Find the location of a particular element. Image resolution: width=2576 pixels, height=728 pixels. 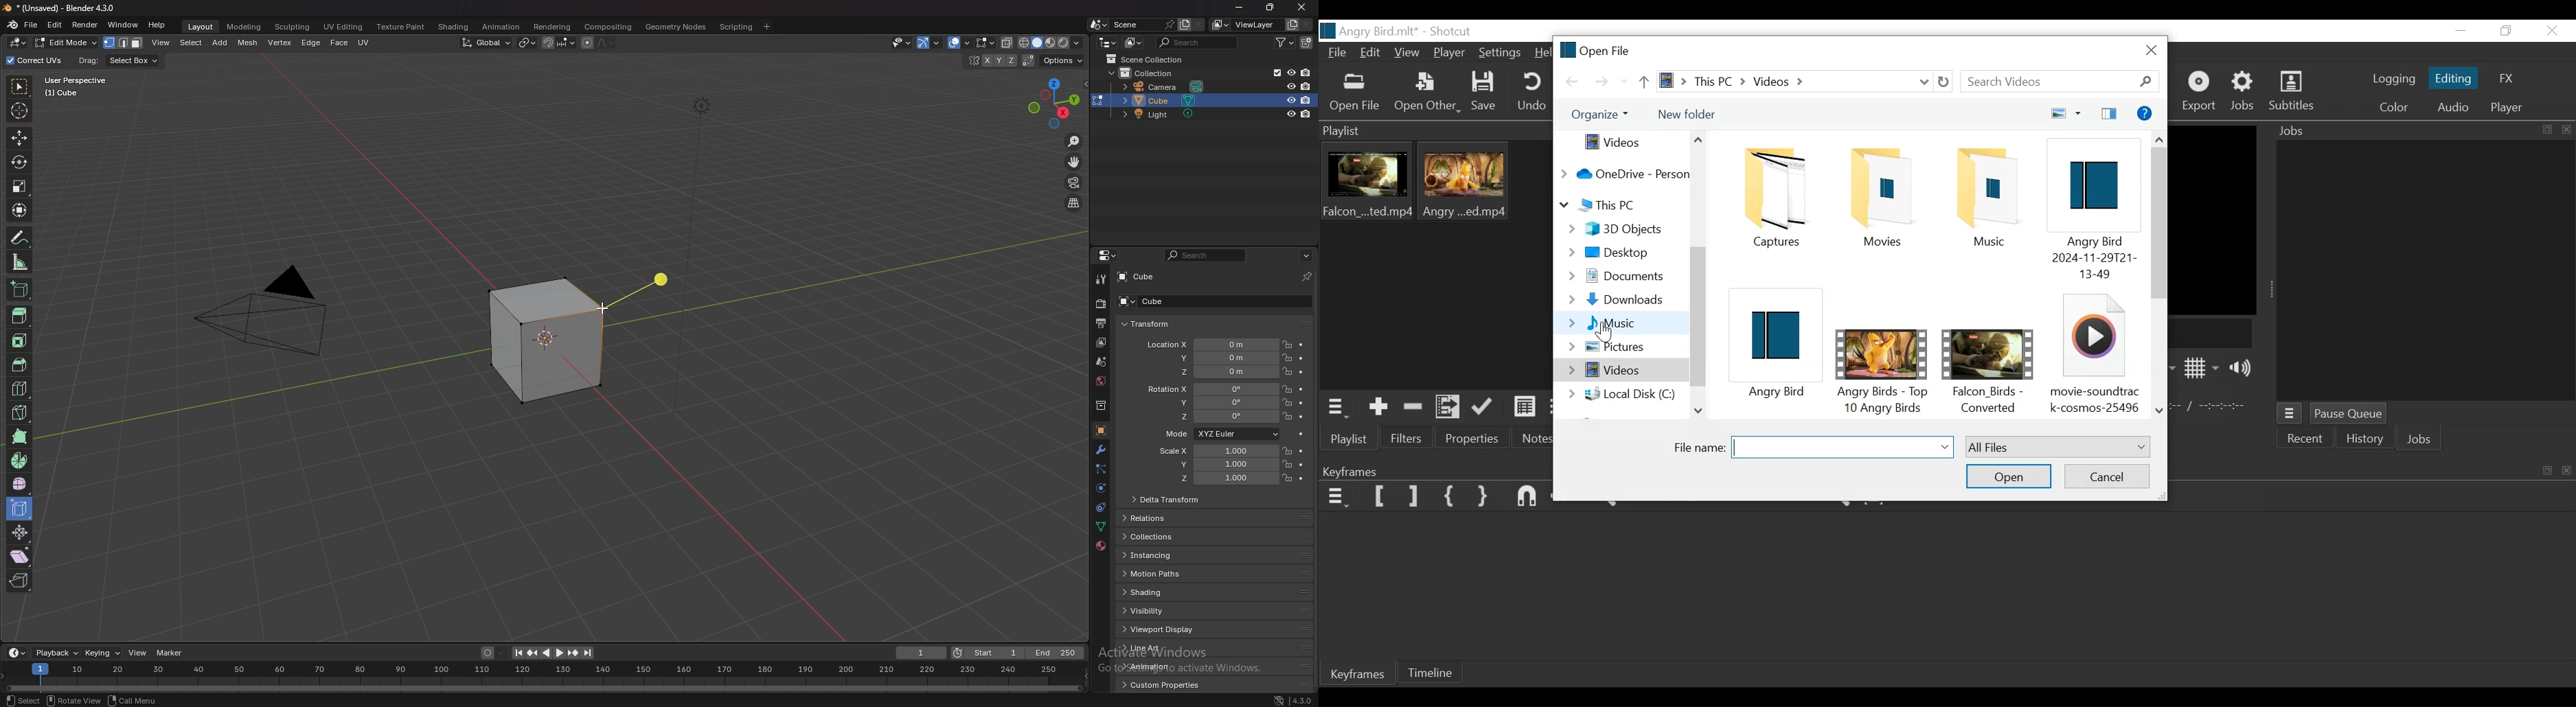

line art is located at coordinates (1157, 649).